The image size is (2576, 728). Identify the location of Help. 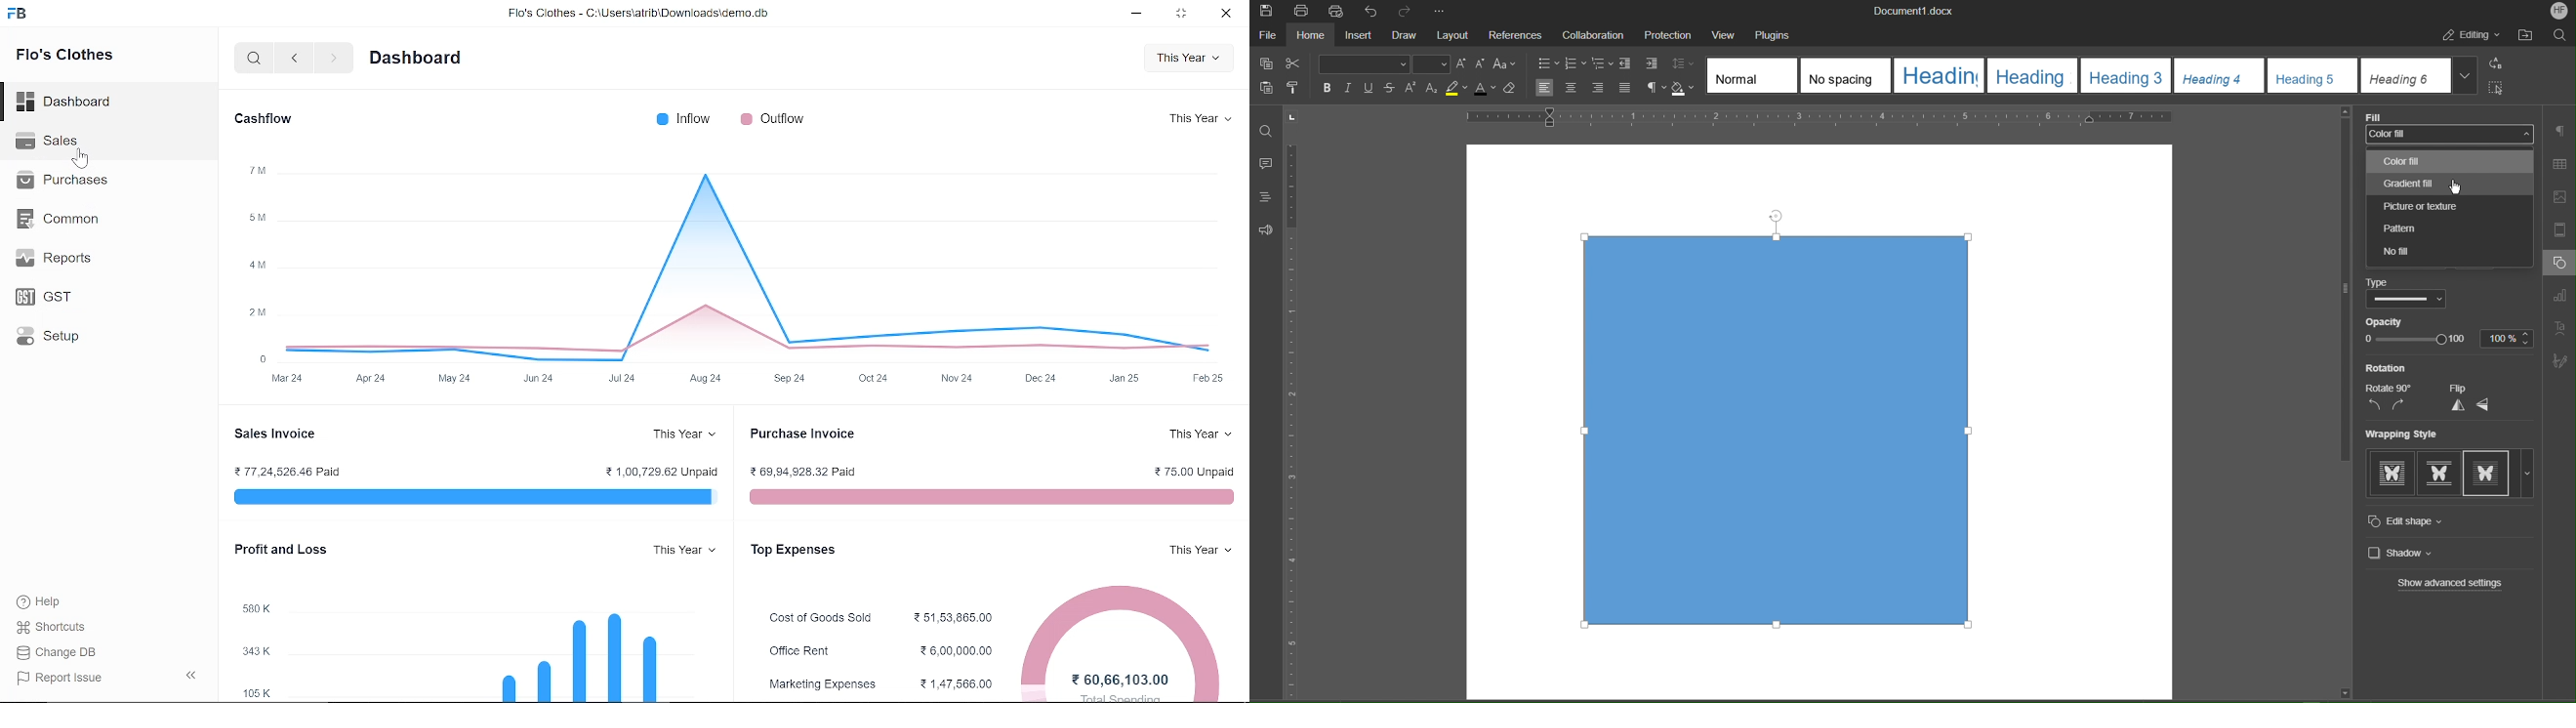
(52, 601).